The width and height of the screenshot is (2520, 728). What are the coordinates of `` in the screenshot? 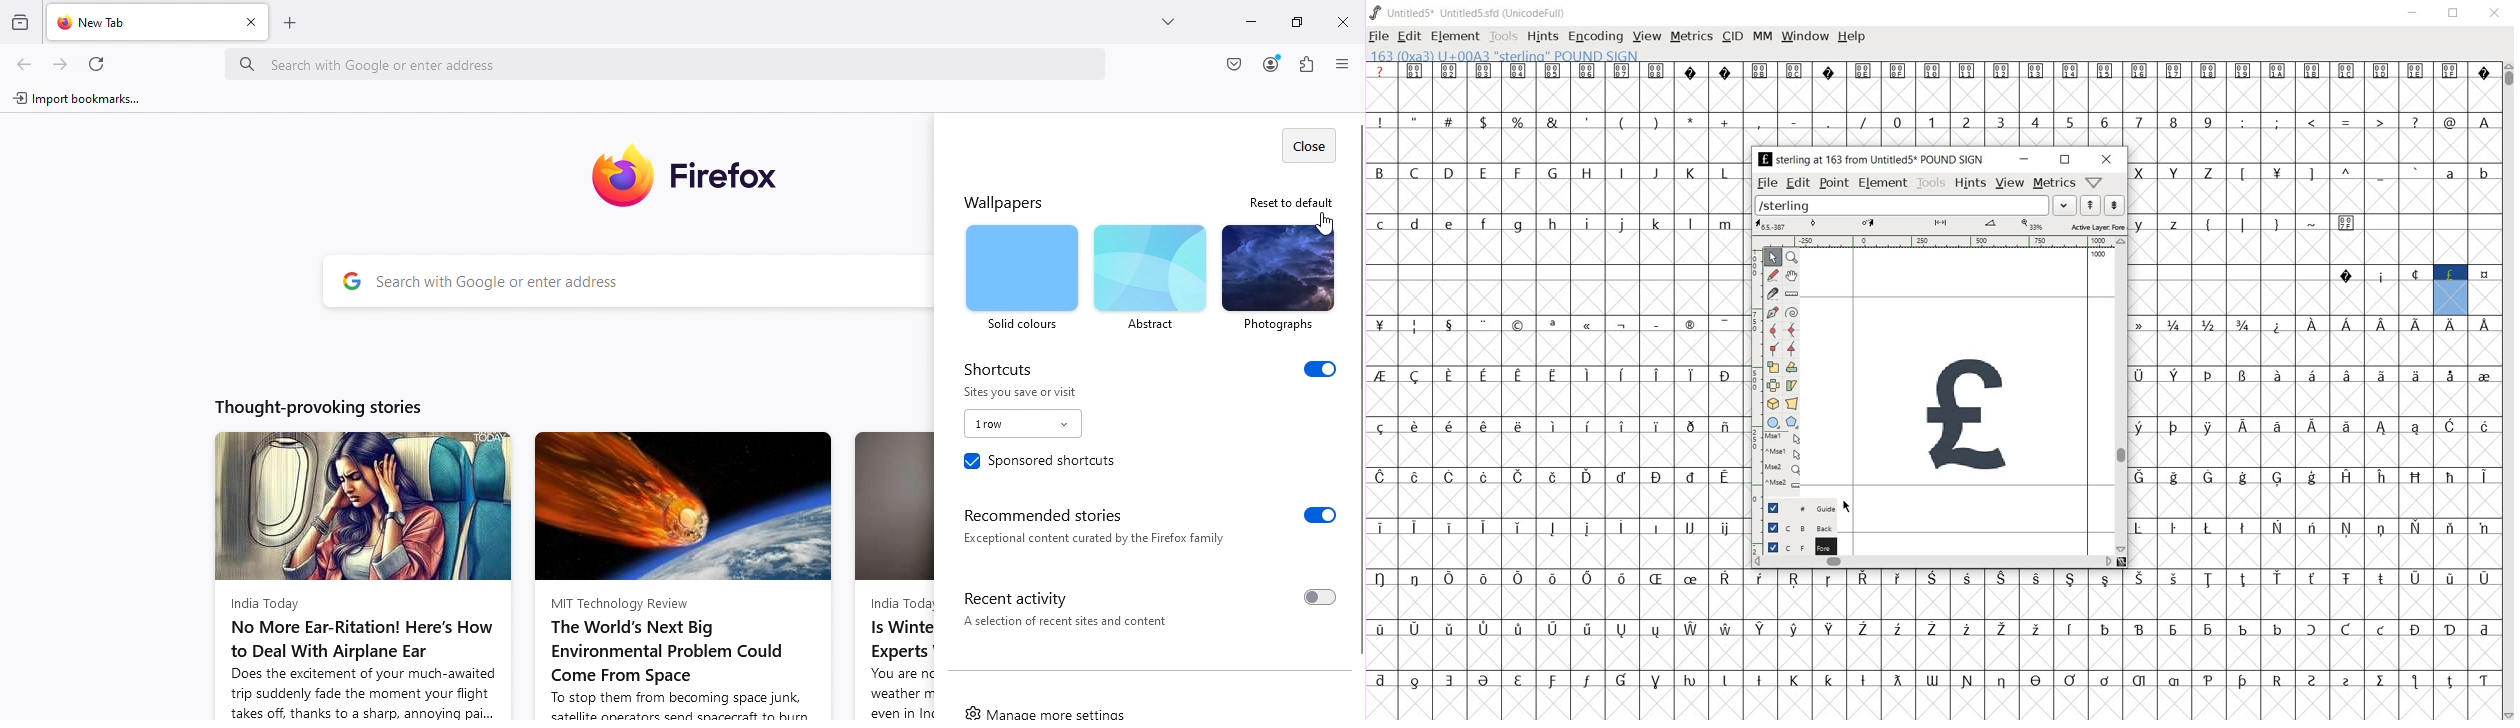 It's located at (2140, 578).